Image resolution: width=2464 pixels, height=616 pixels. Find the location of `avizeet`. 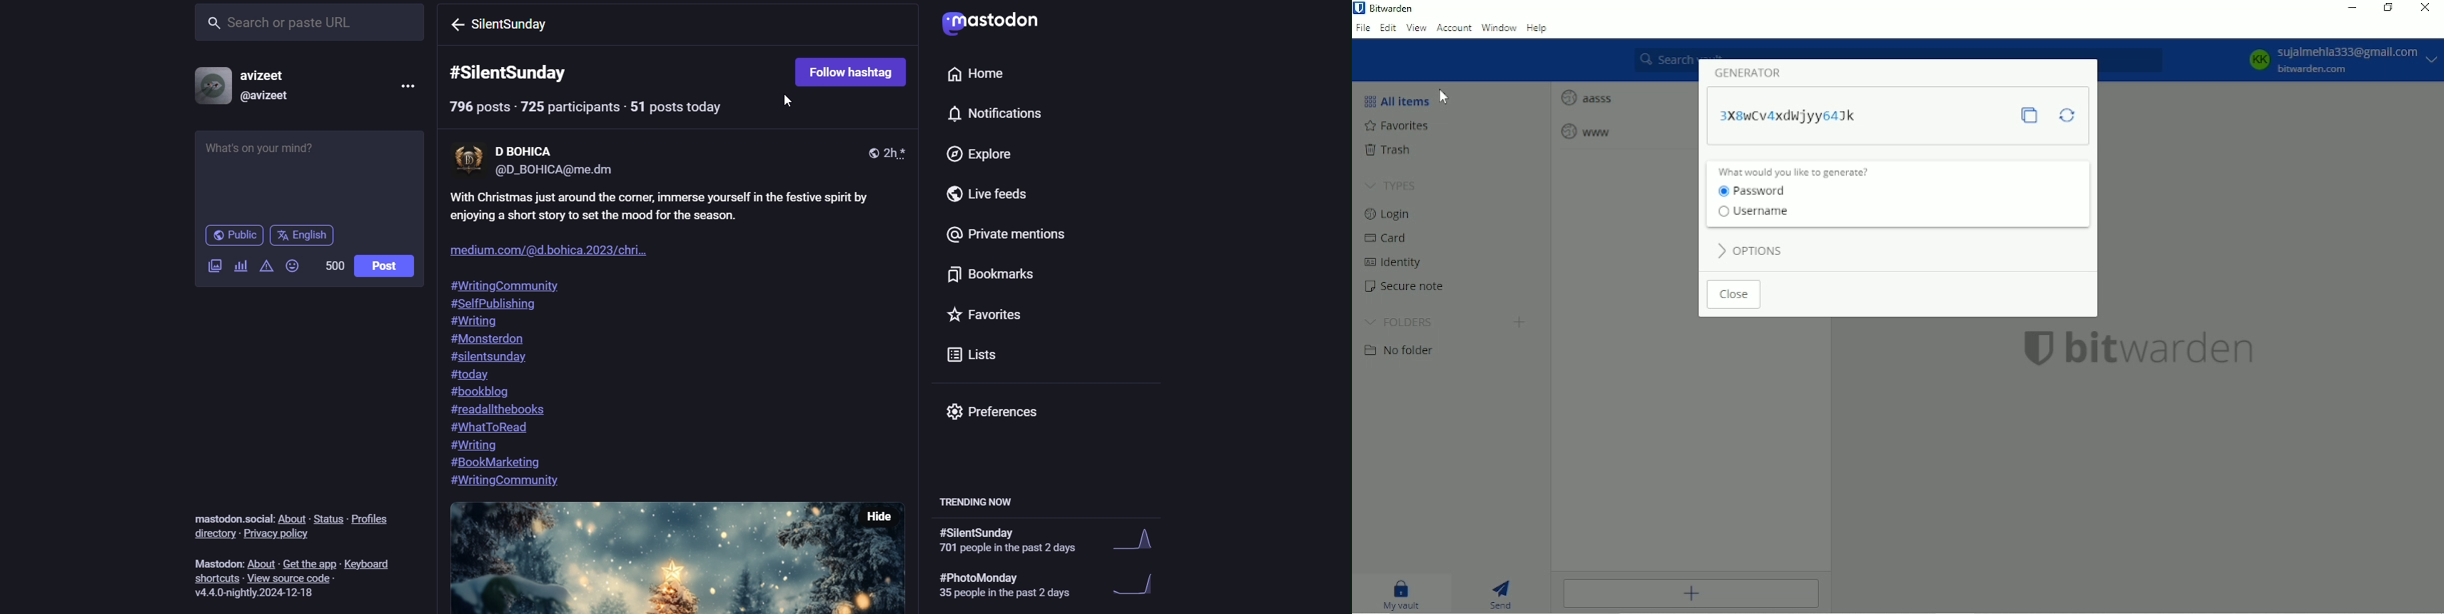

avizeet is located at coordinates (273, 76).